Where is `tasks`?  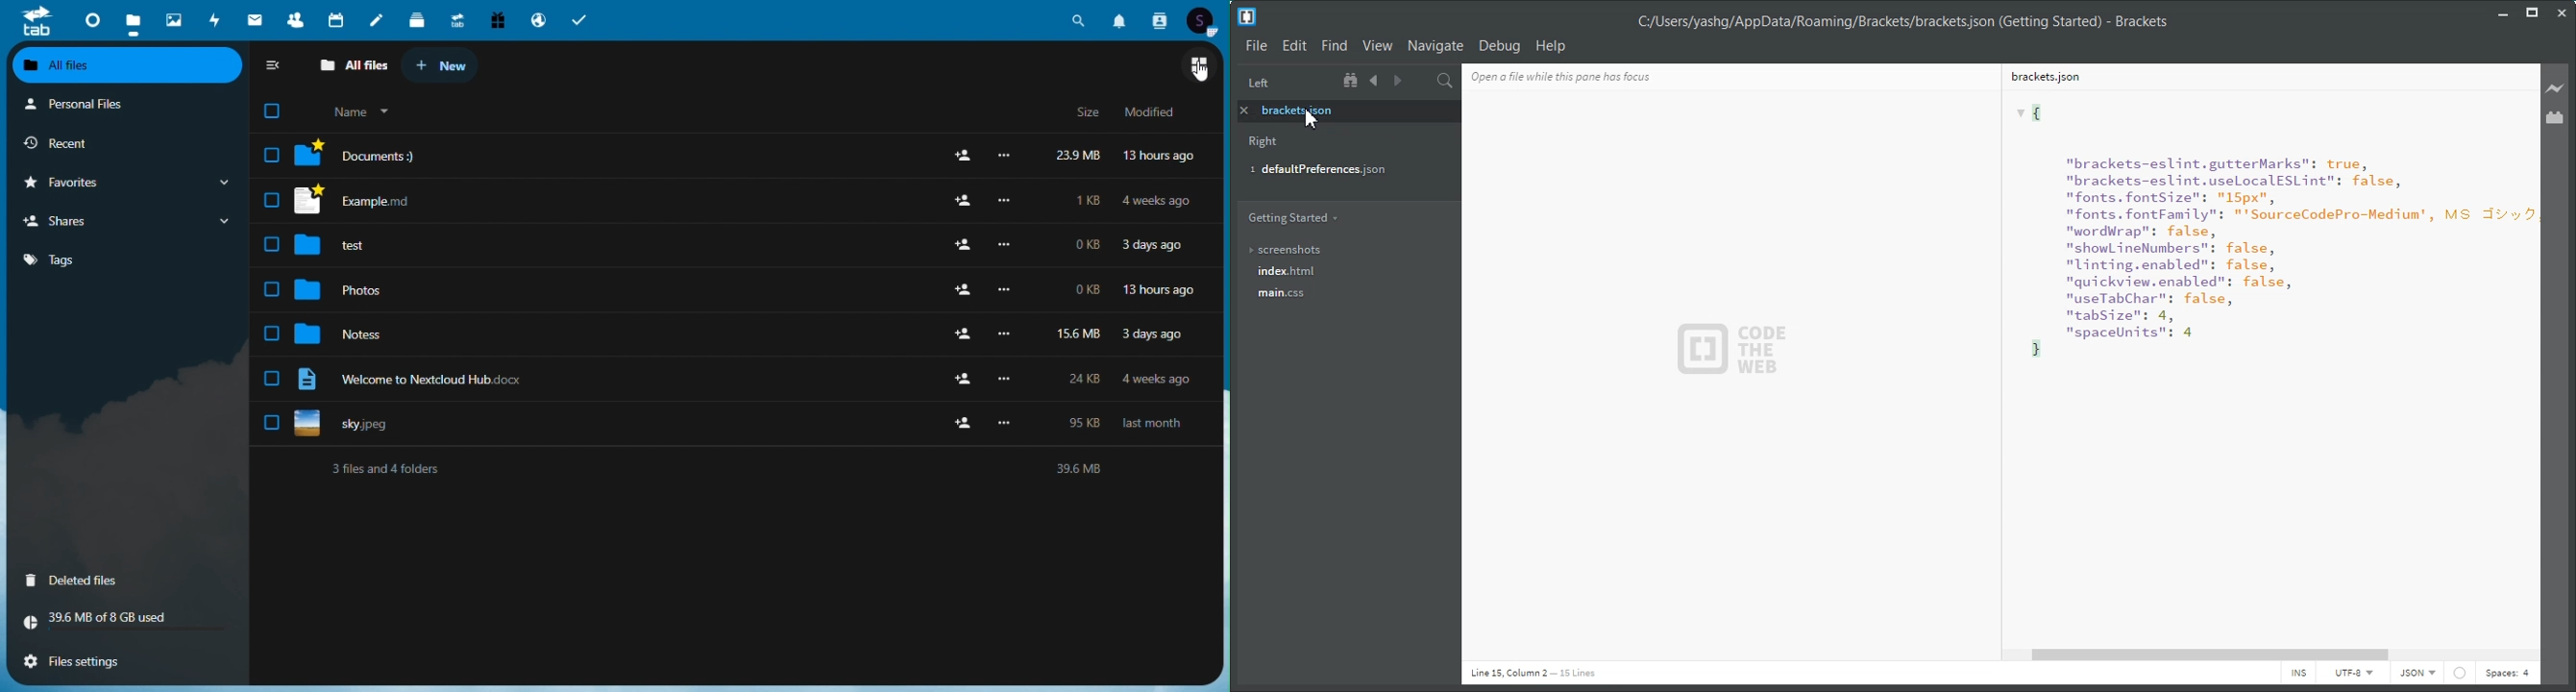 tasks is located at coordinates (579, 20).